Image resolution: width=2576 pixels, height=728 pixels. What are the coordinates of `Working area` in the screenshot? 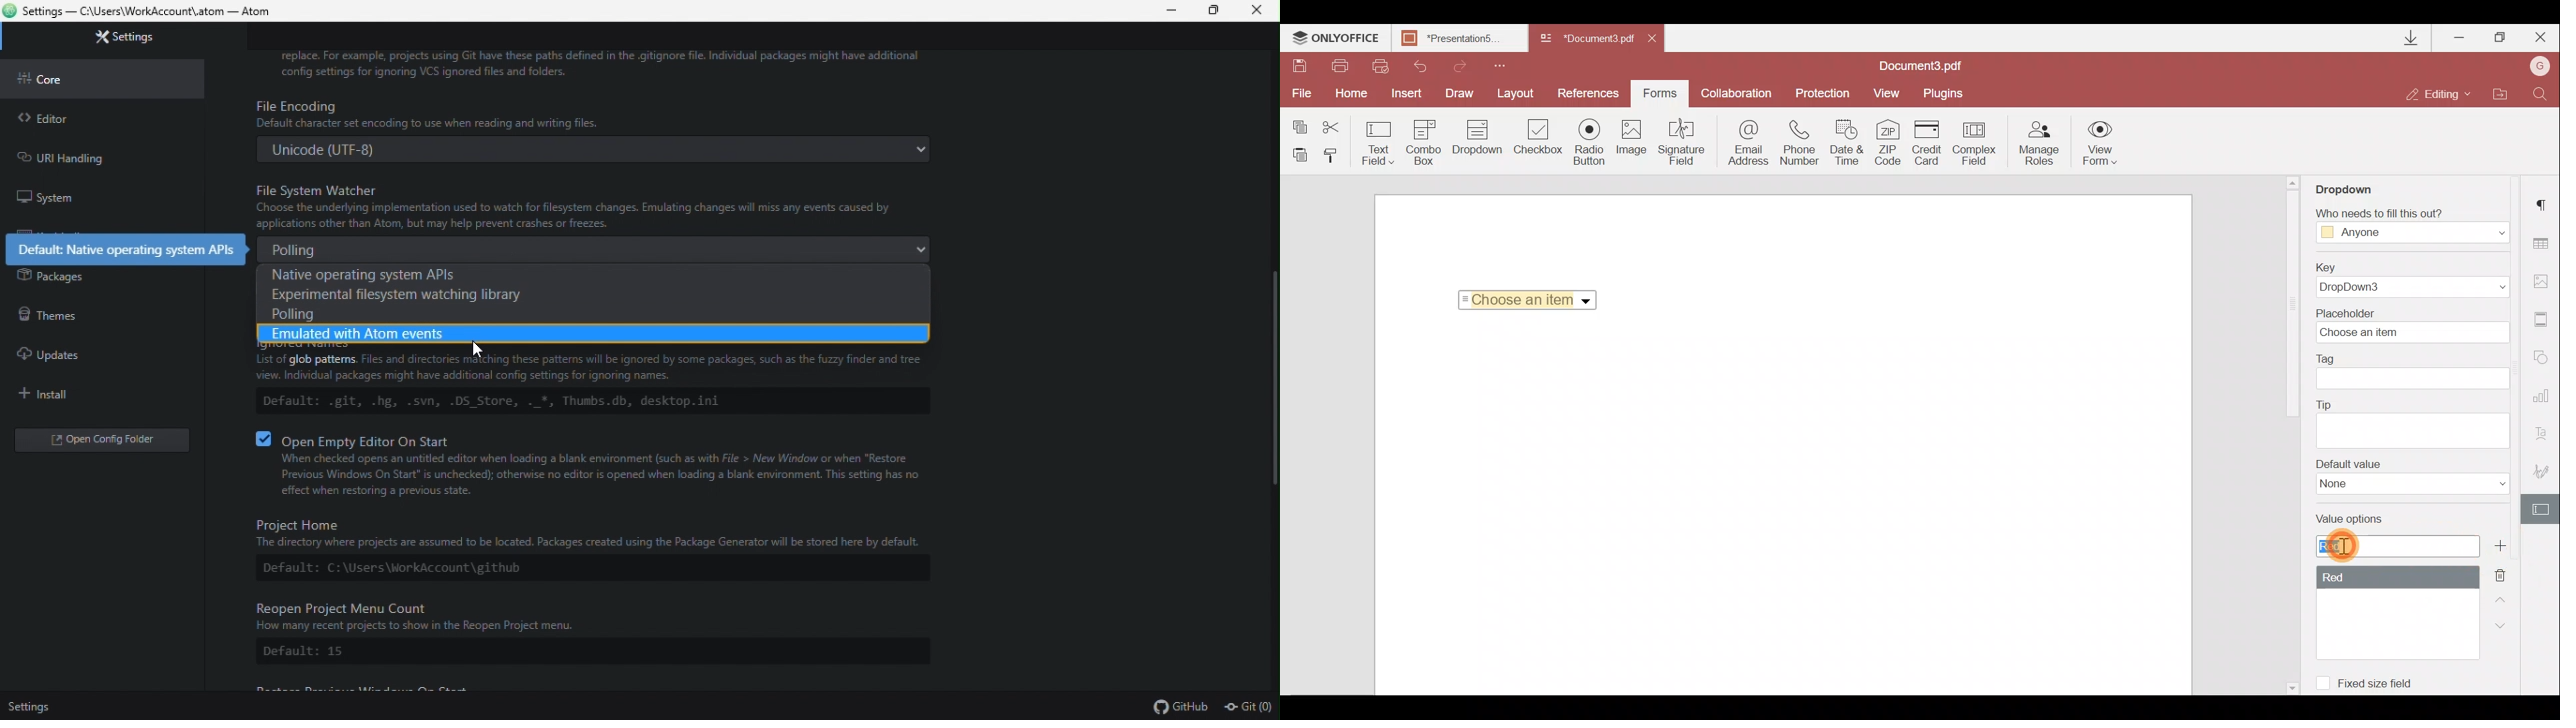 It's located at (1781, 509).